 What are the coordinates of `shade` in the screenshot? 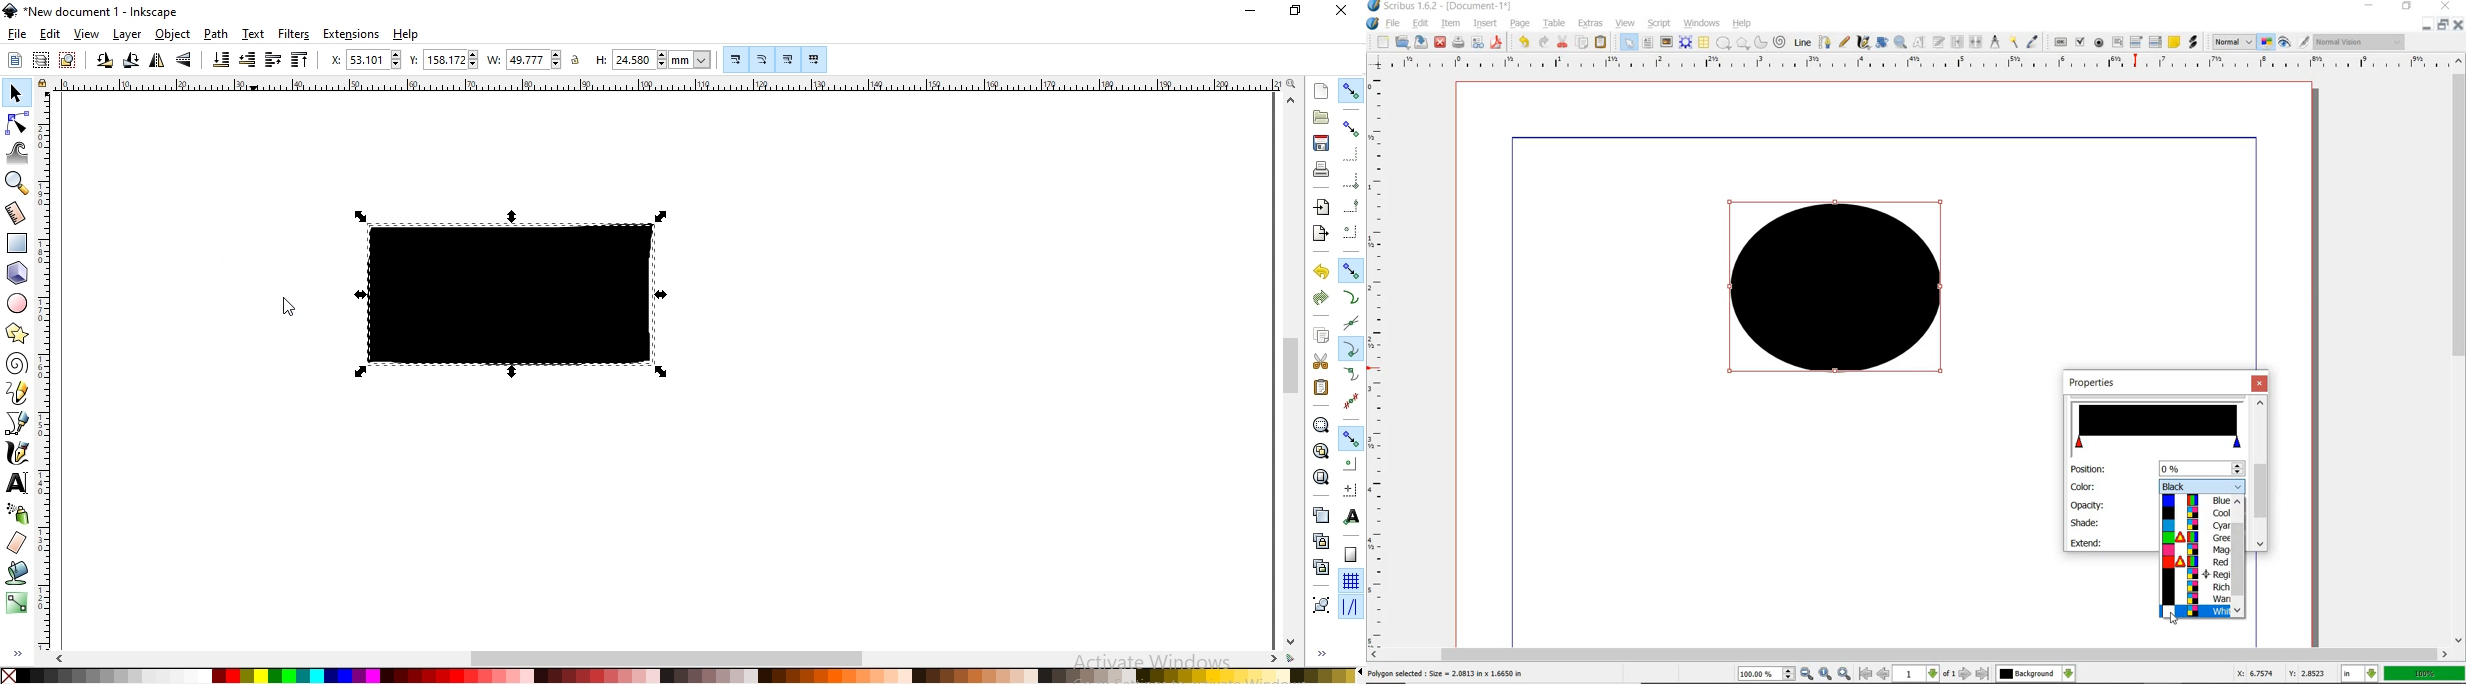 It's located at (2085, 522).